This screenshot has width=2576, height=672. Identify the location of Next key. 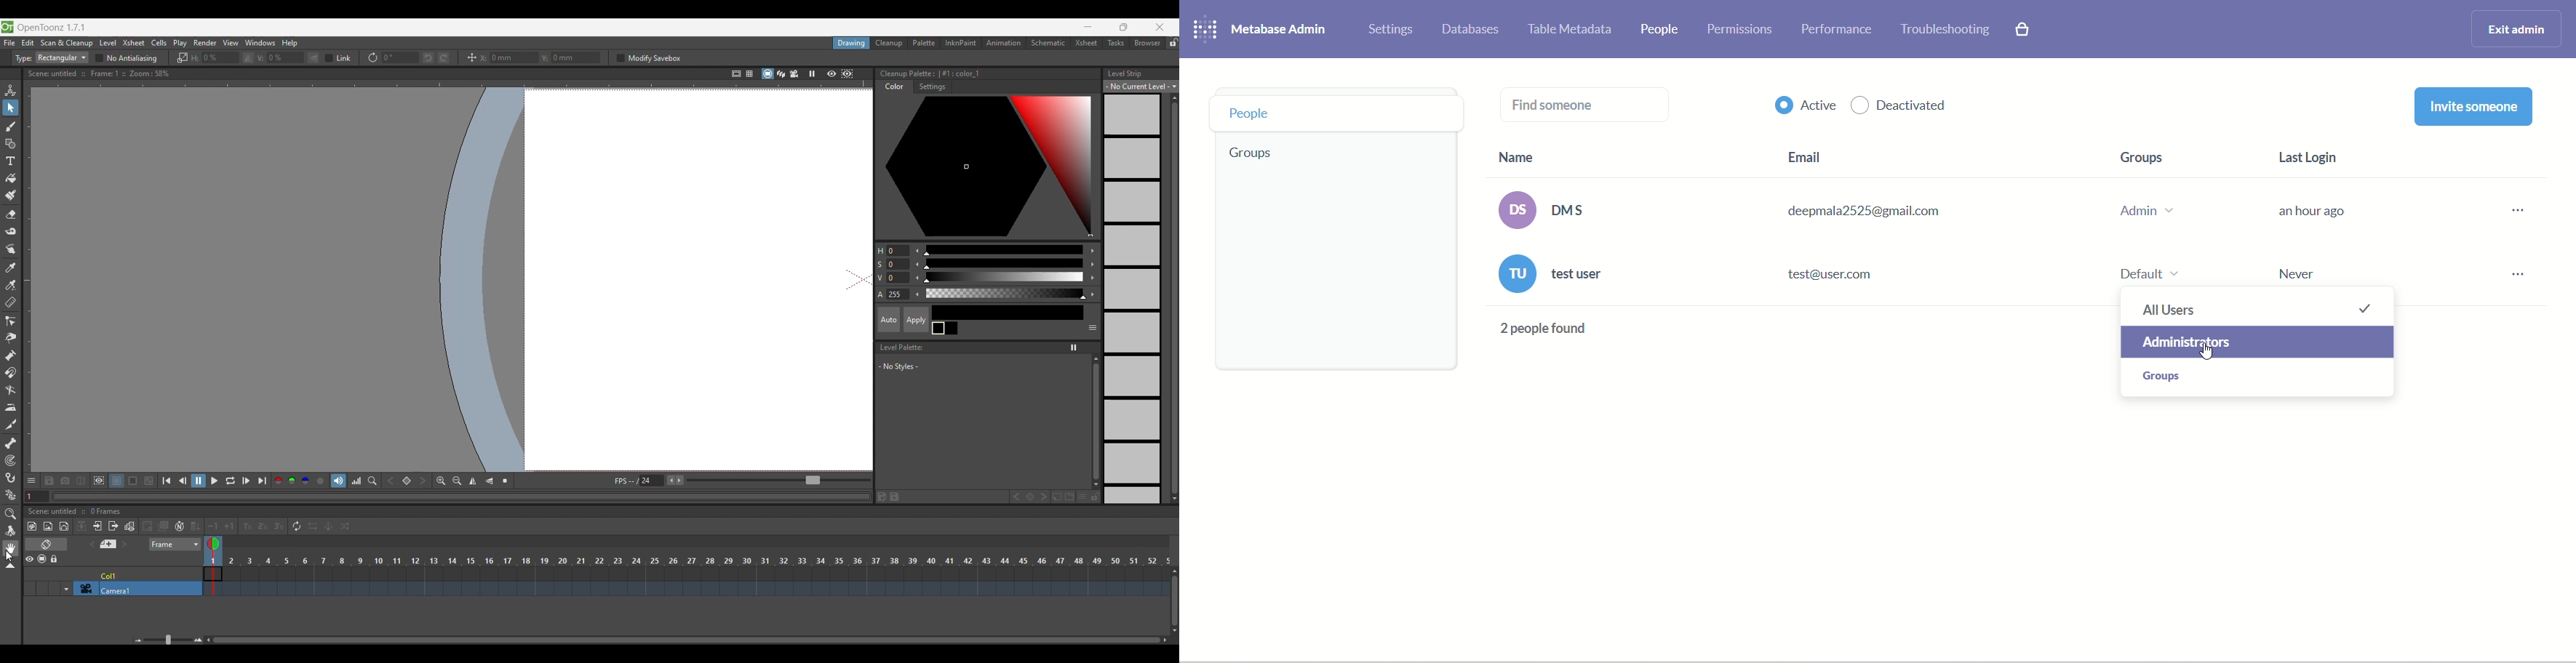
(1042, 497).